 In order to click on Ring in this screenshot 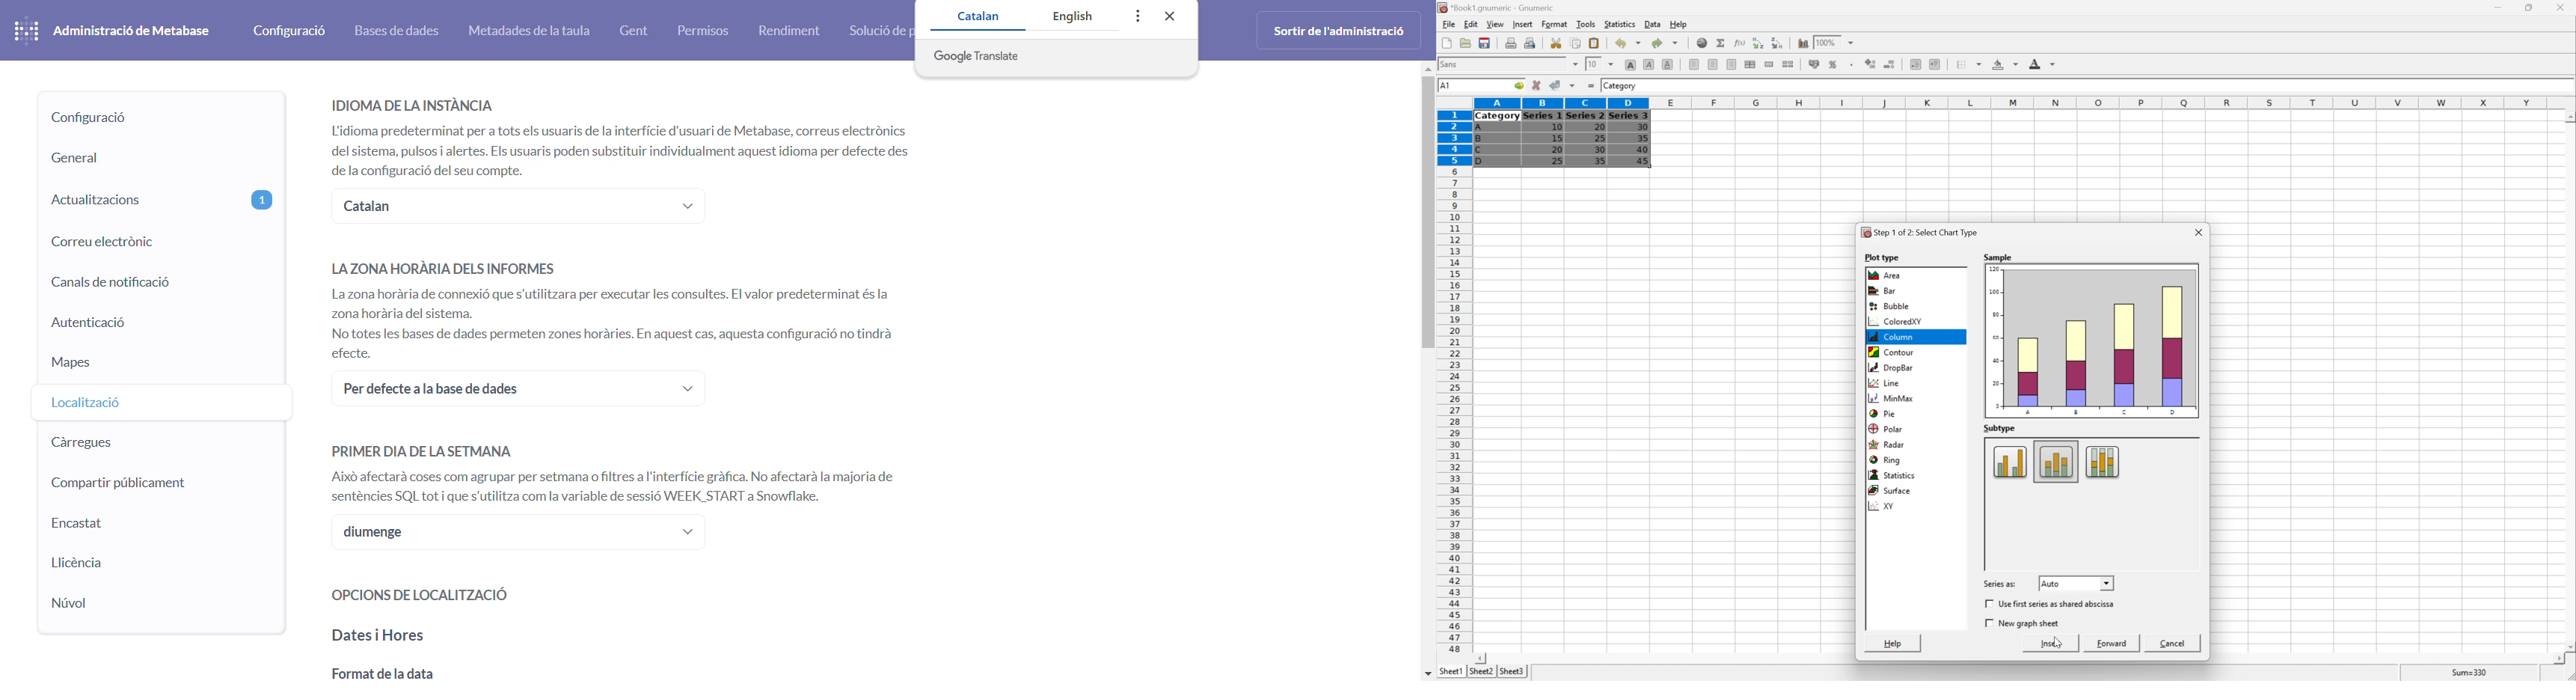, I will do `click(1888, 460)`.